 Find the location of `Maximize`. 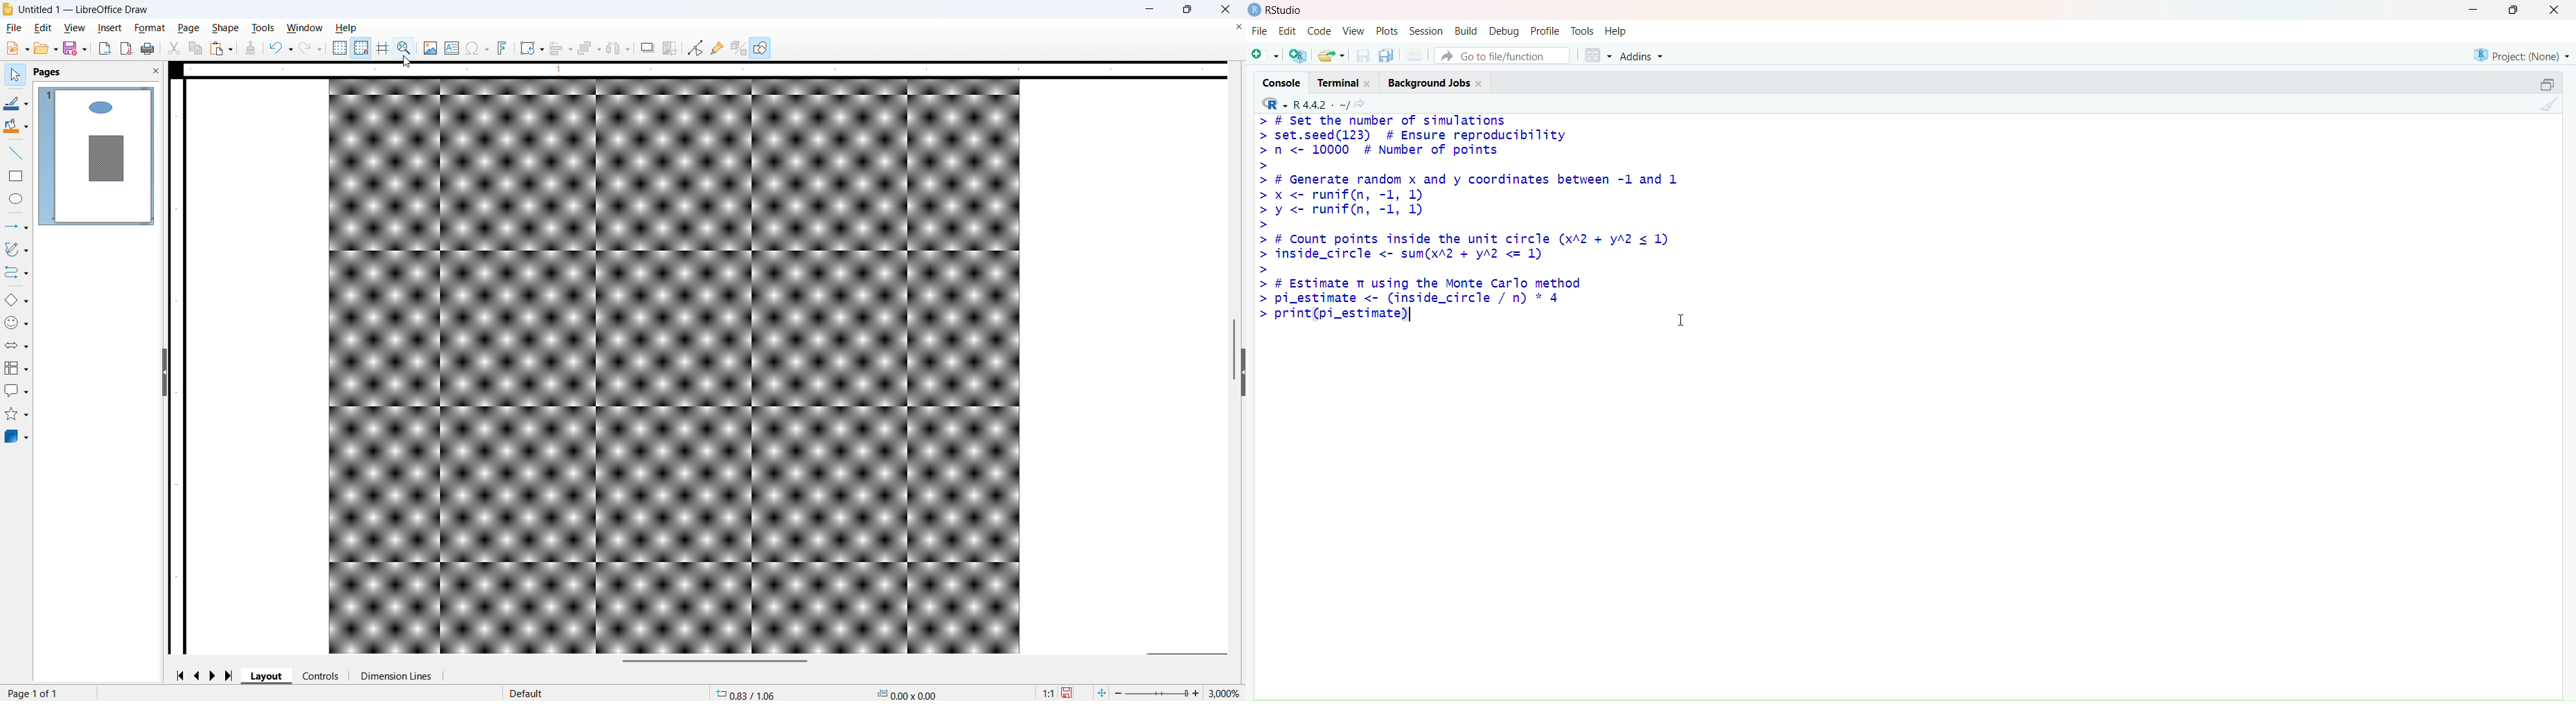

Maximize is located at coordinates (2516, 12).